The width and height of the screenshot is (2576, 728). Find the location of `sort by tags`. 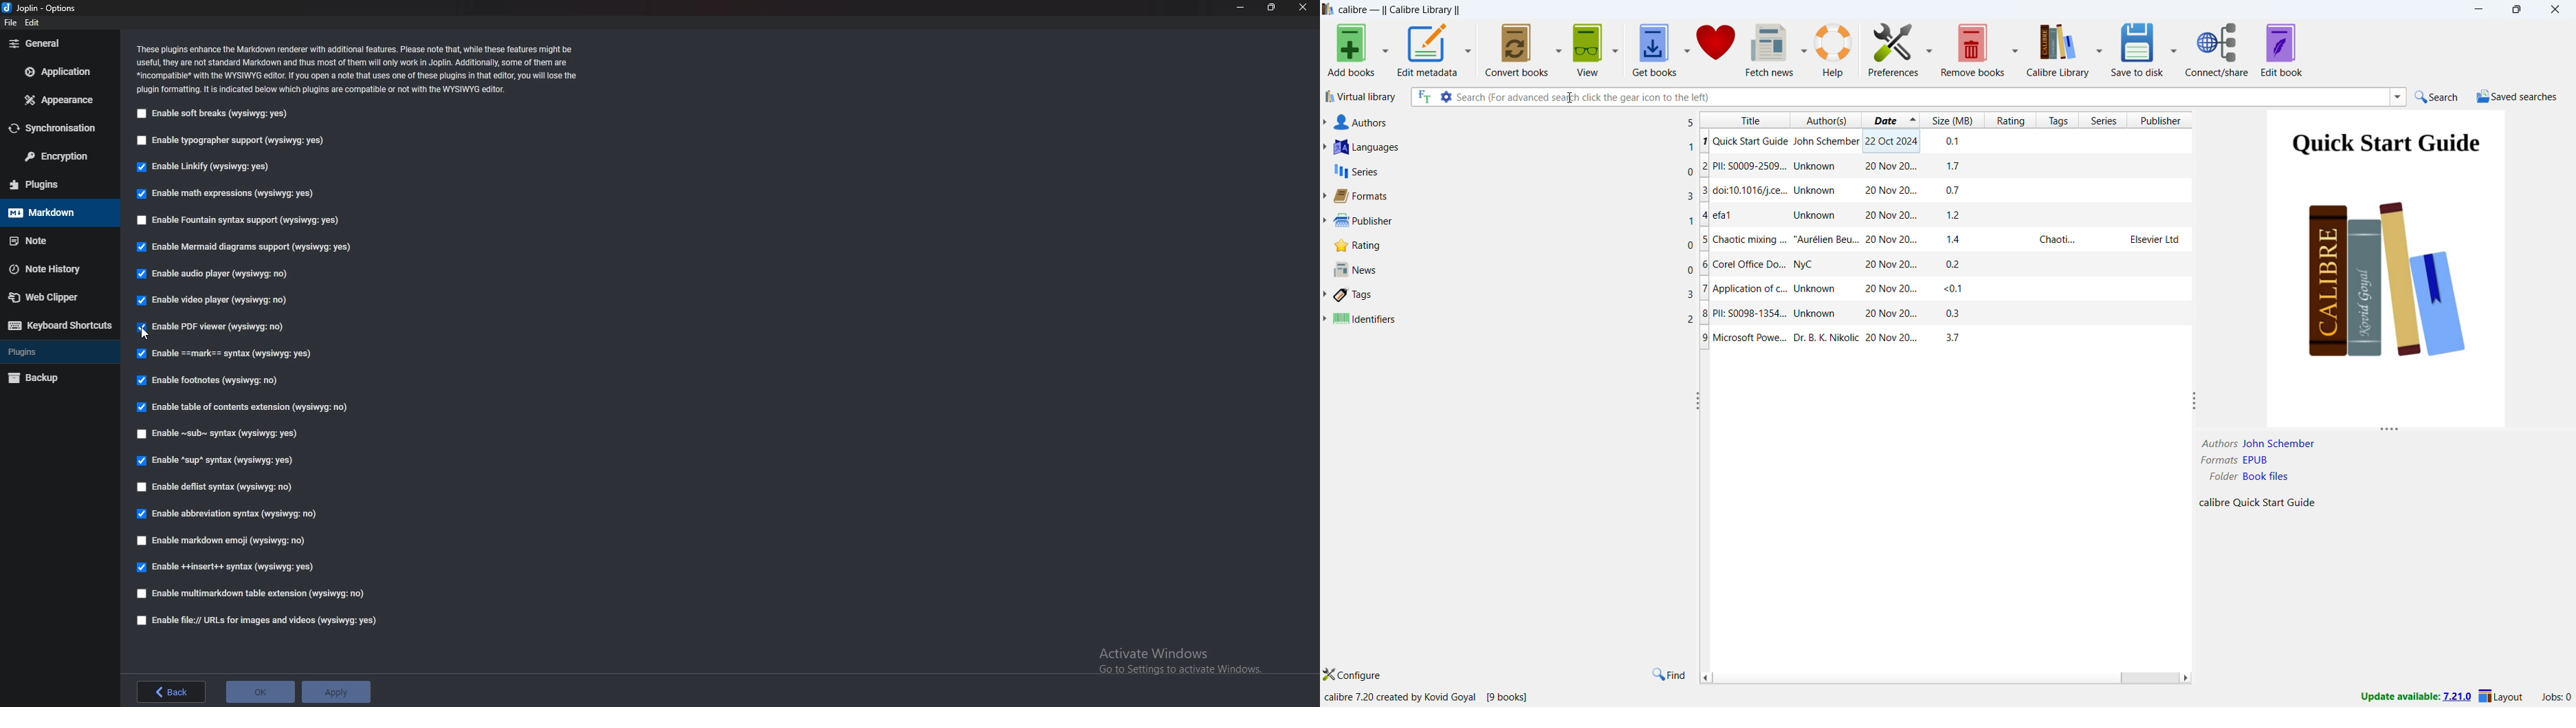

sort by tags is located at coordinates (2058, 120).